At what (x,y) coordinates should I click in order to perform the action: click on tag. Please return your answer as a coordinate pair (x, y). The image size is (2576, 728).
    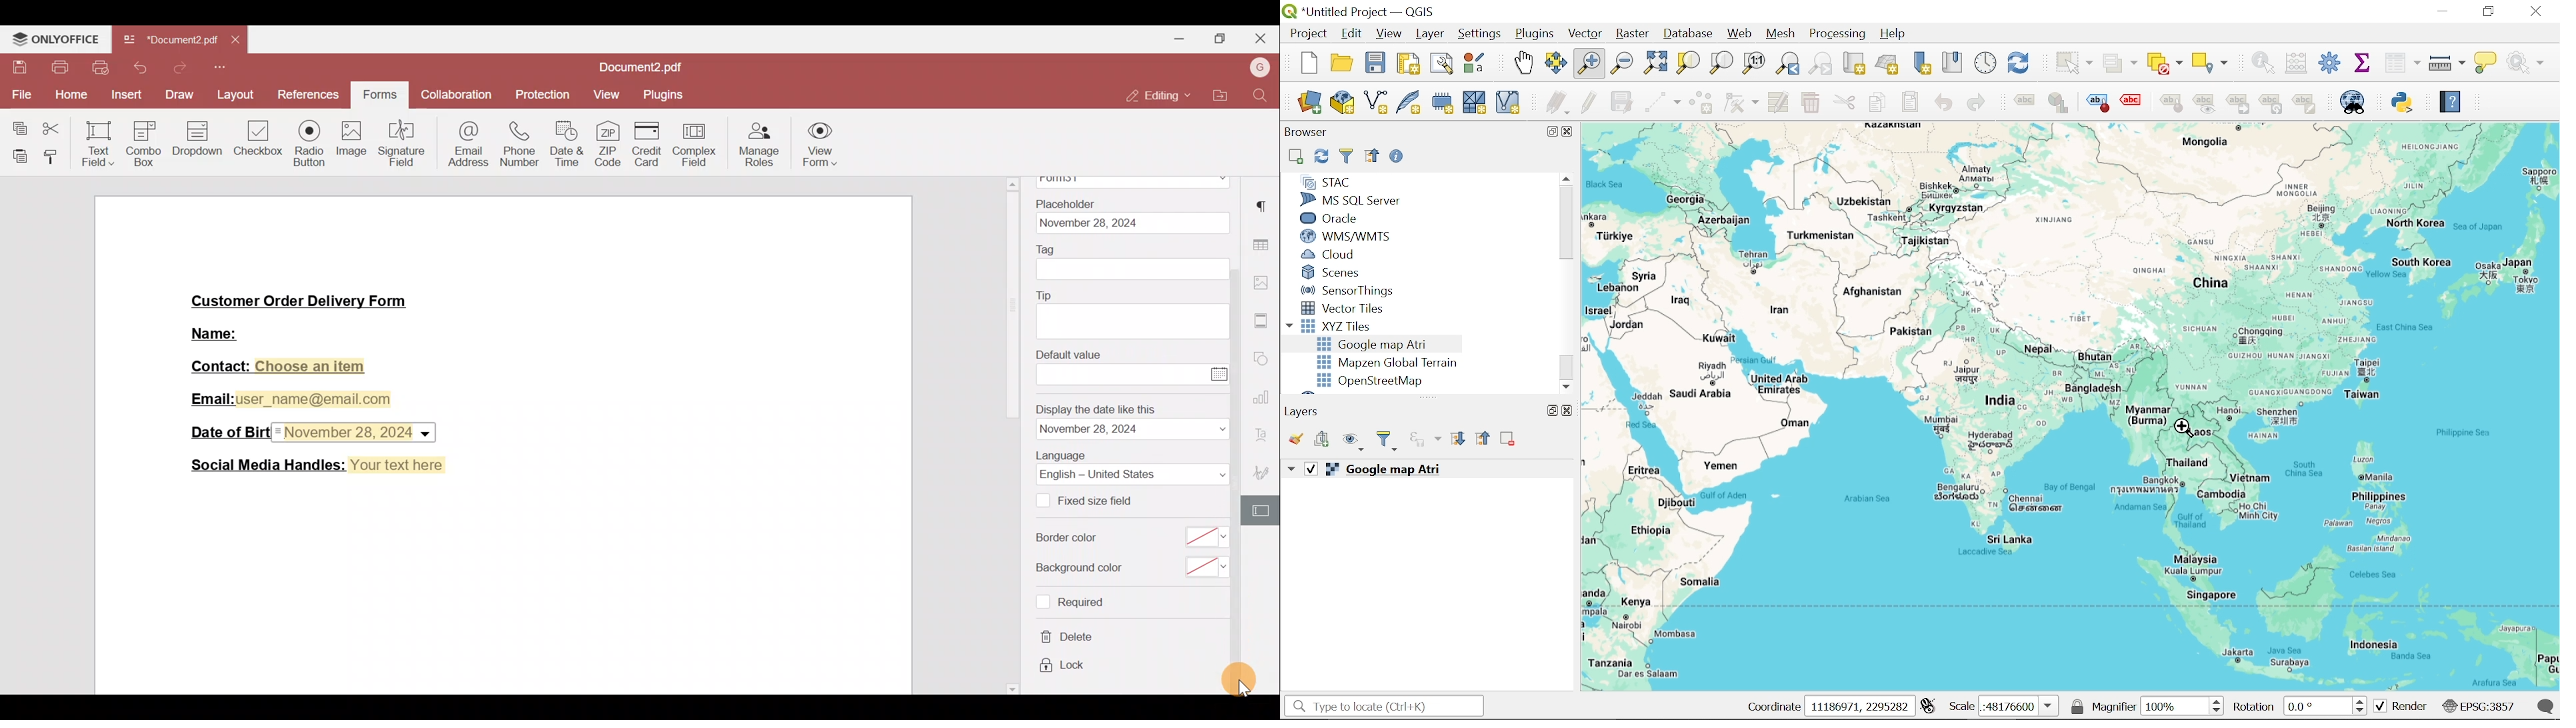
    Looking at the image, I should click on (1135, 269).